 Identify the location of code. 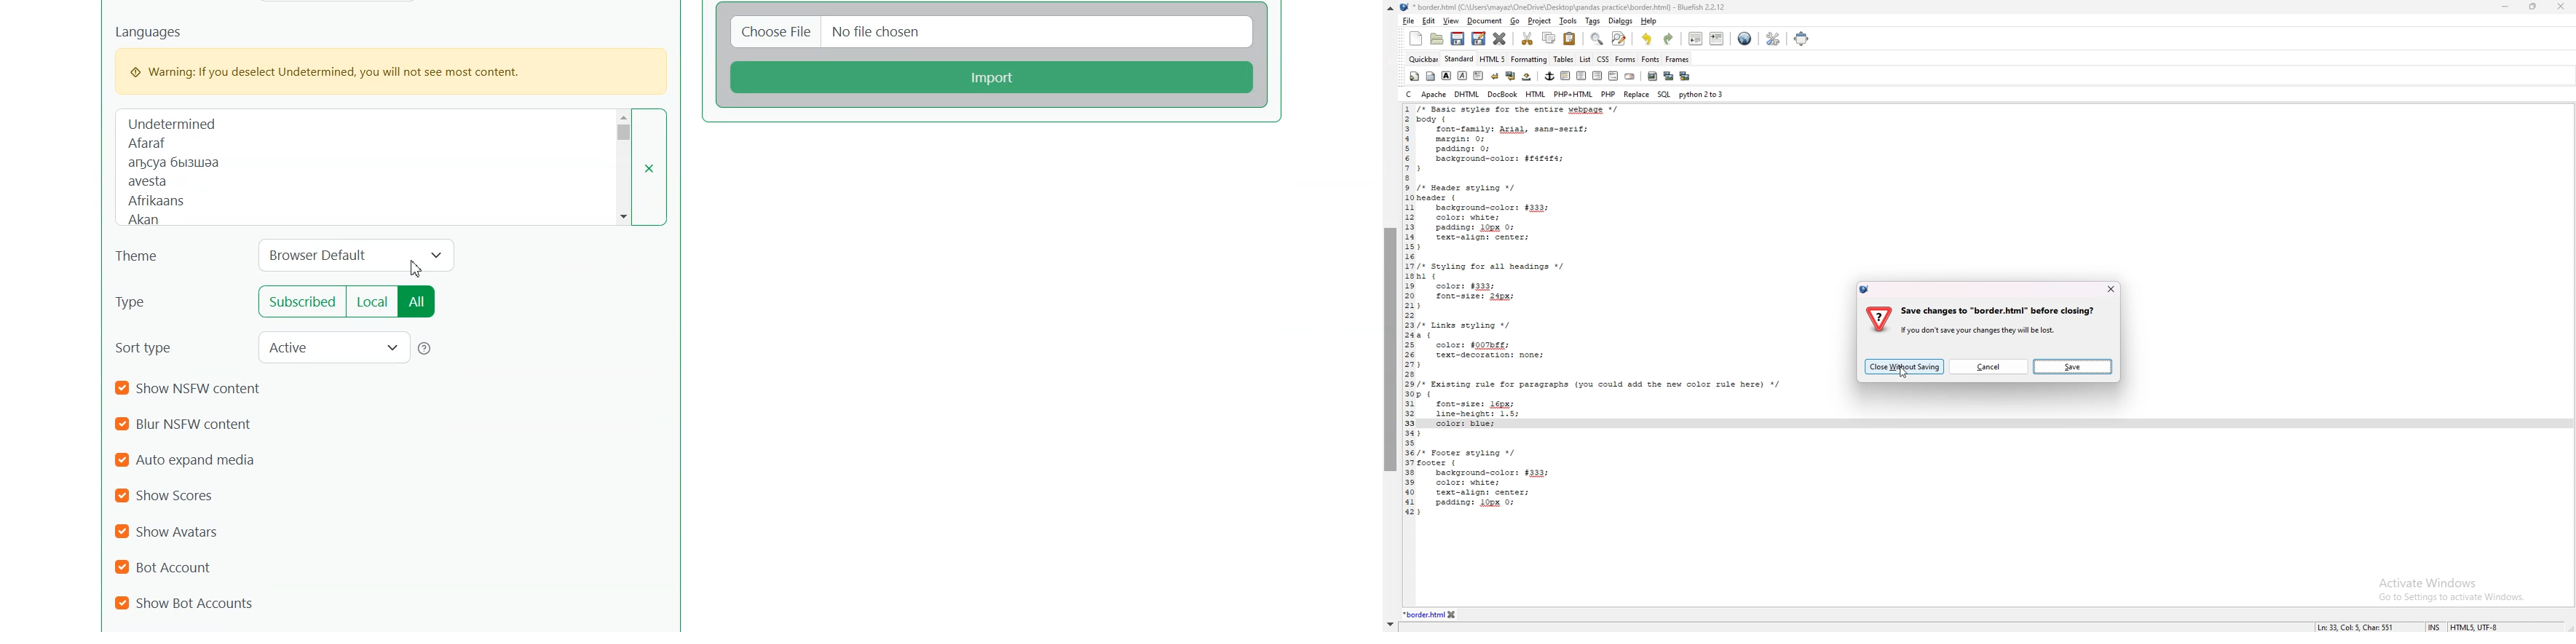
(1616, 311).